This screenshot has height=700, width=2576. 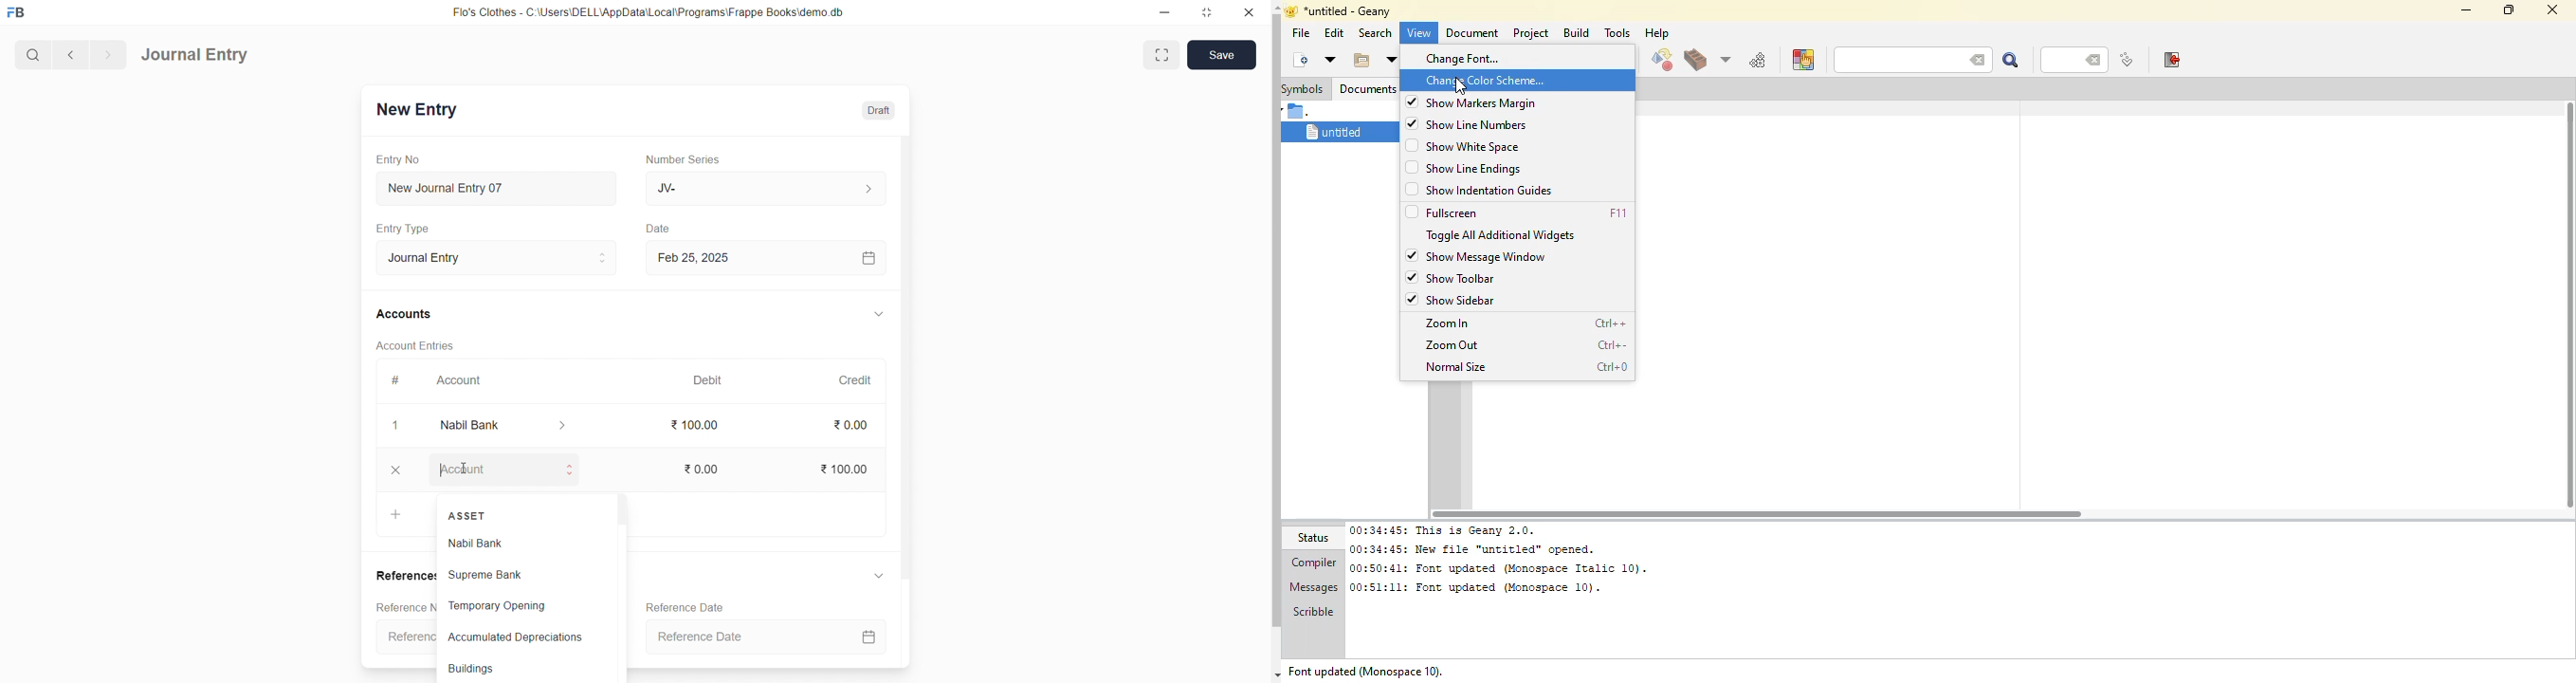 I want to click on Date, so click(x=665, y=228).